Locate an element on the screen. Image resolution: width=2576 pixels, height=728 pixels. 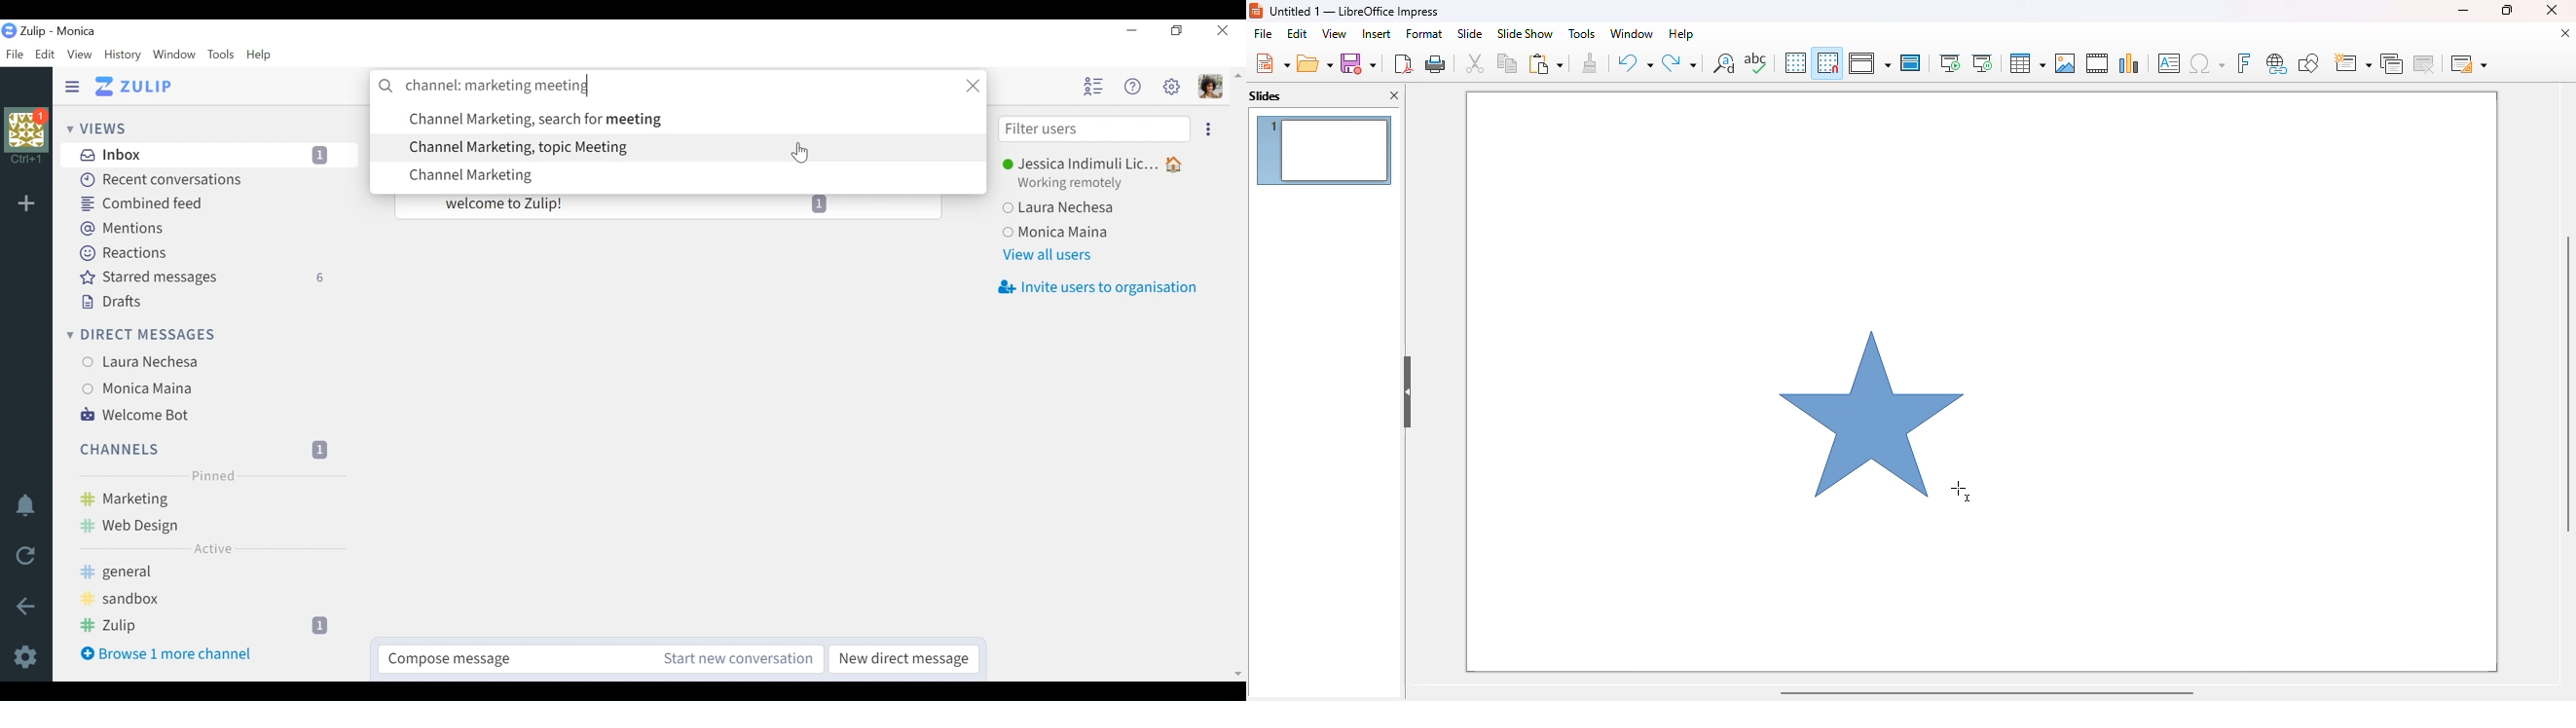
Filter users is located at coordinates (1096, 130).